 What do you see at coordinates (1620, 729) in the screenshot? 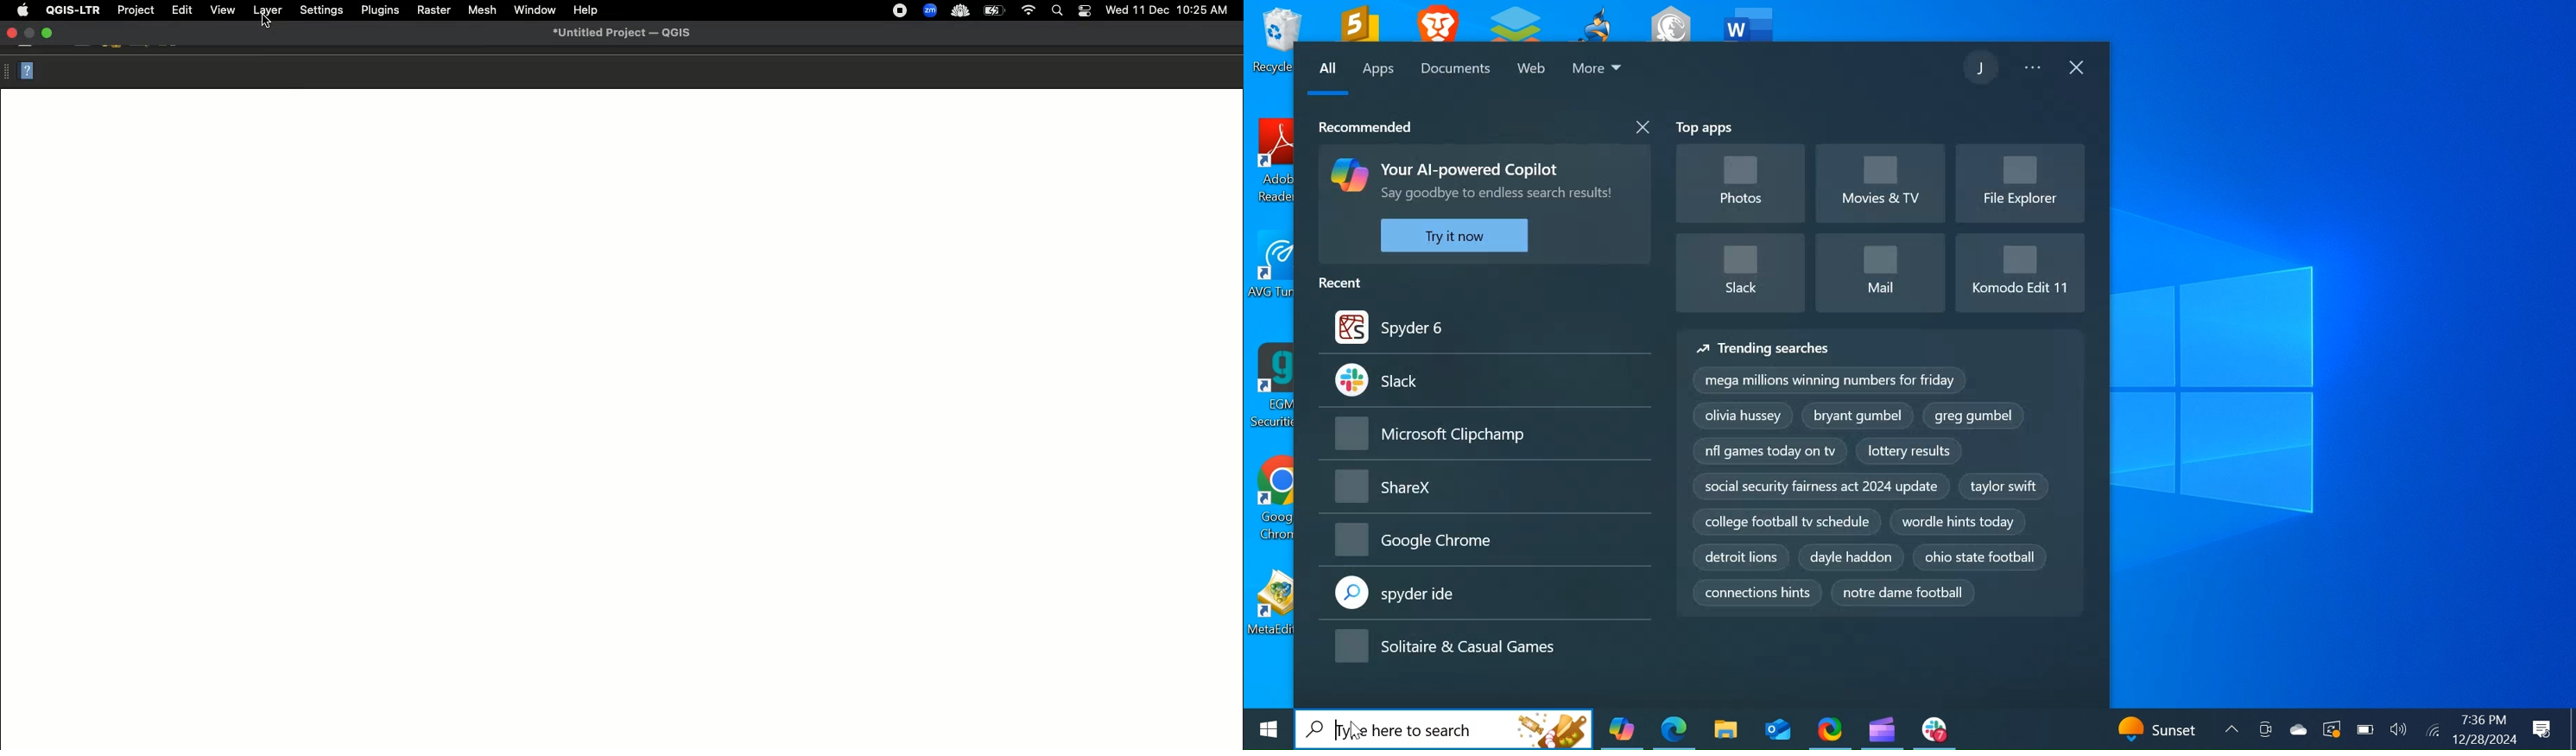
I see `Copilot` at bounding box center [1620, 729].